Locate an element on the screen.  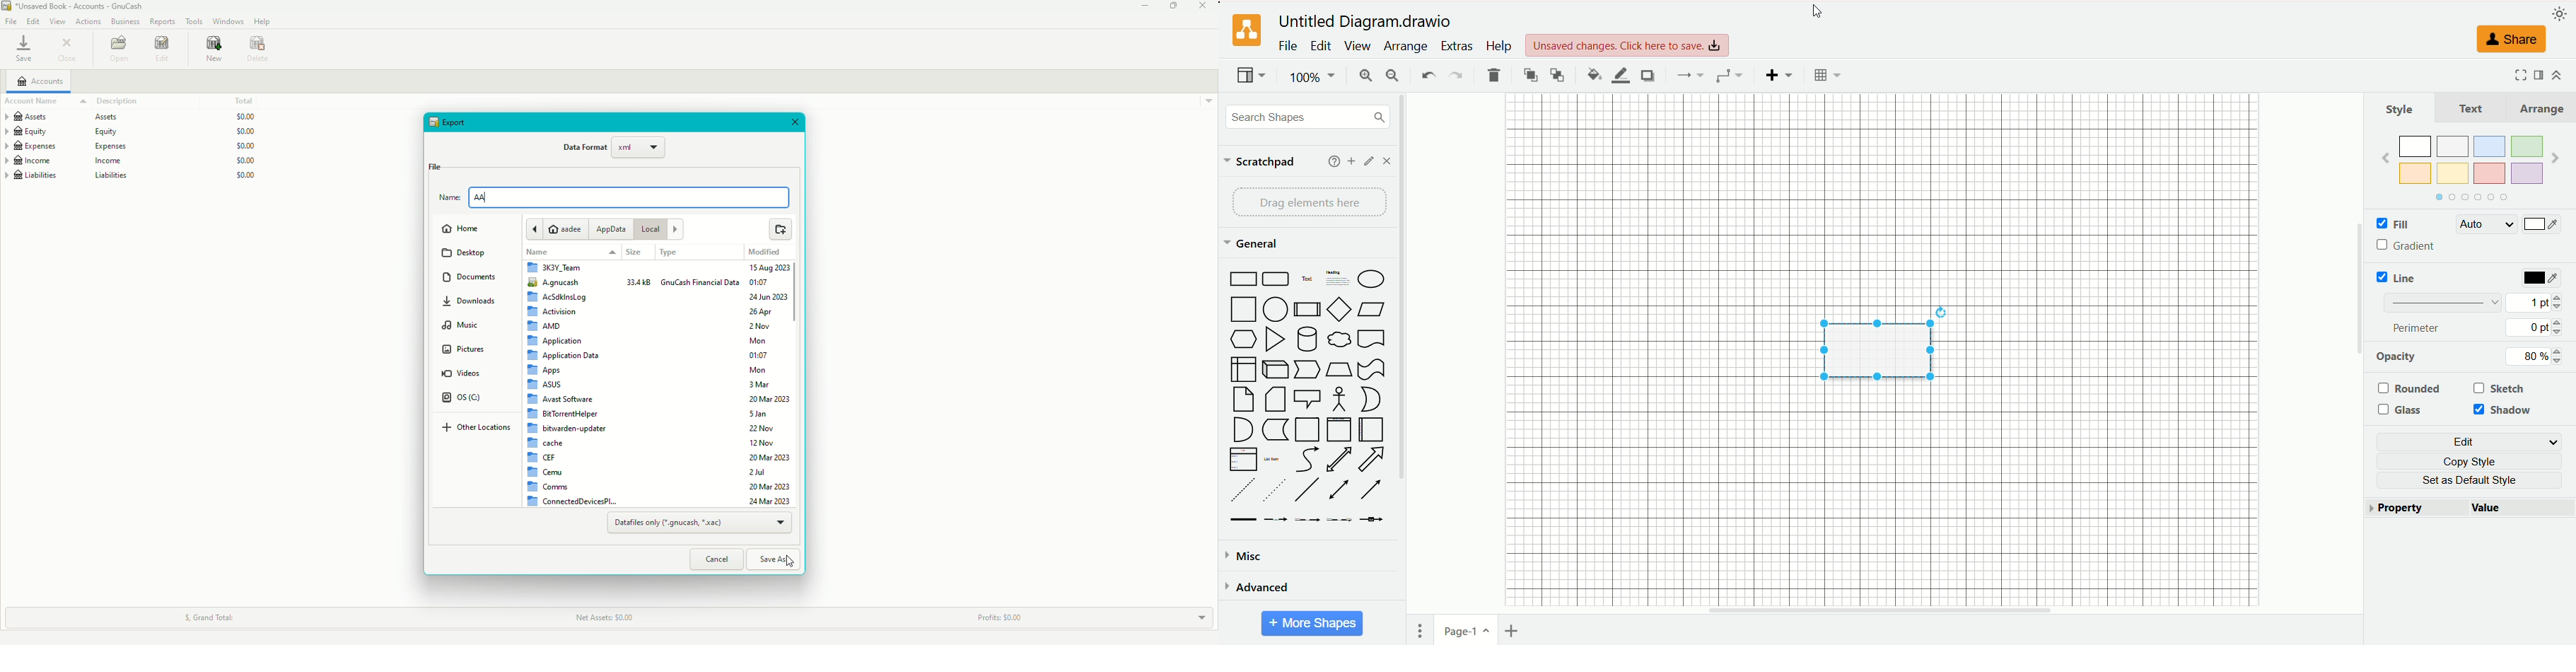
Equity is located at coordinates (138, 130).